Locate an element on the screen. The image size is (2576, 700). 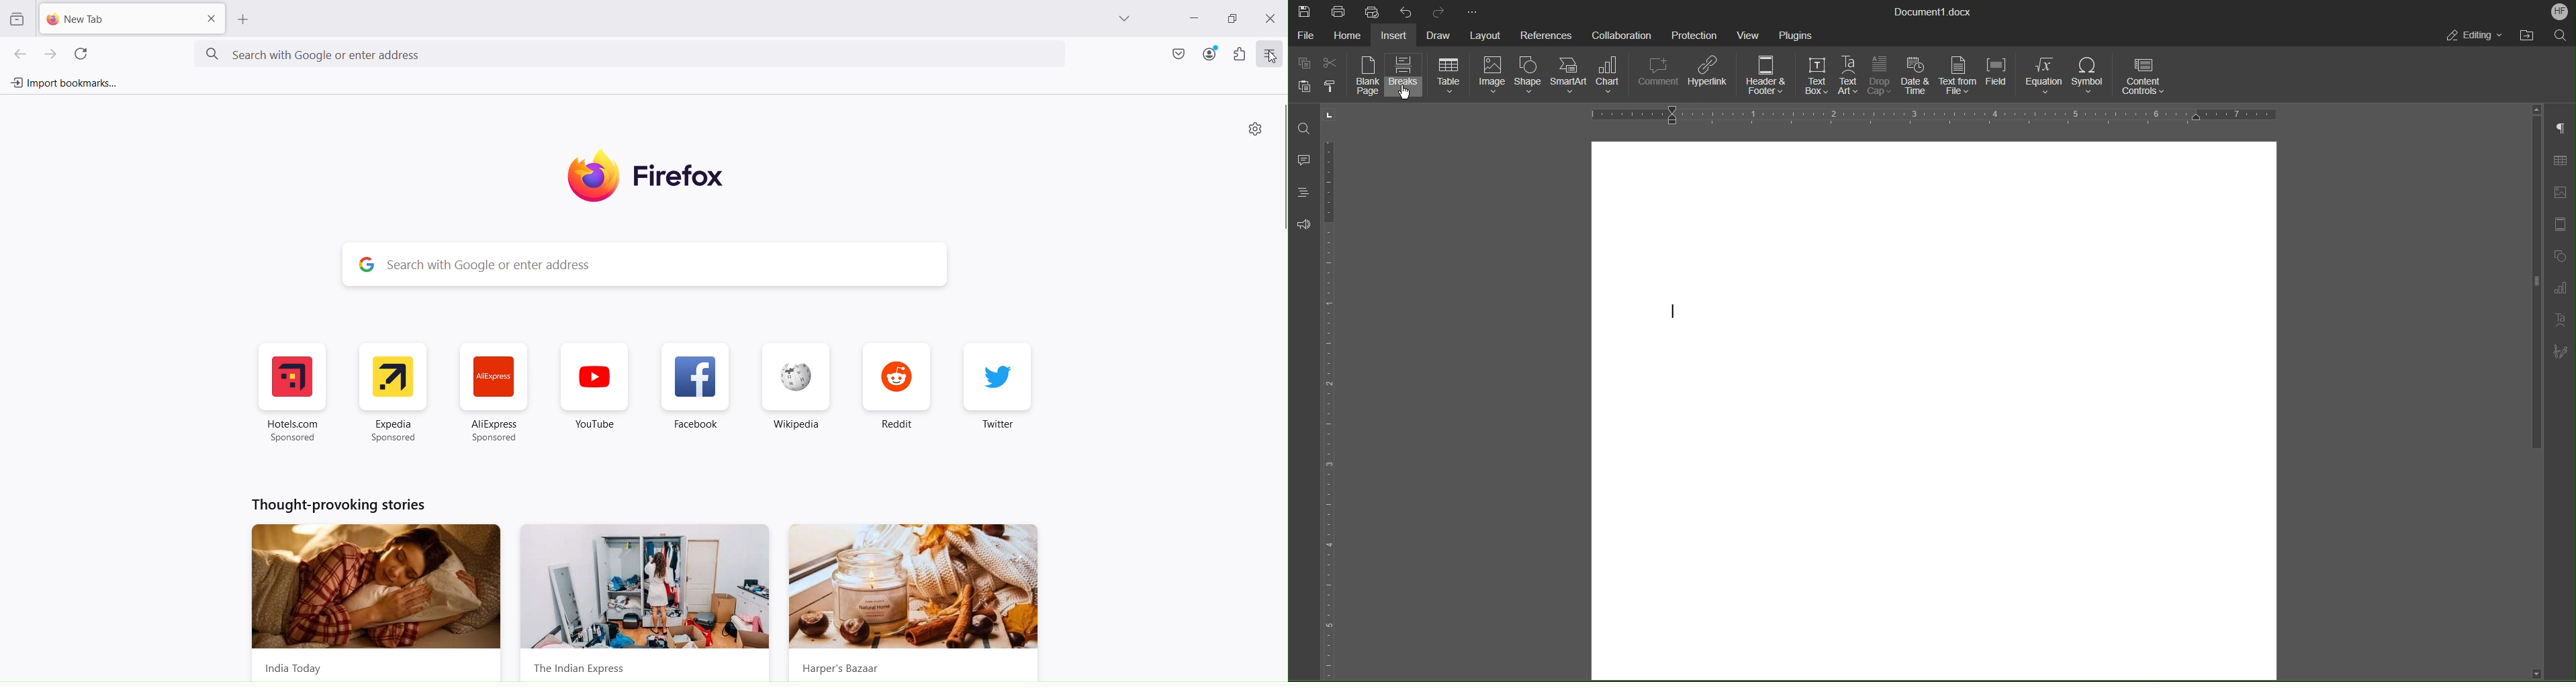
Refresh is located at coordinates (81, 52).